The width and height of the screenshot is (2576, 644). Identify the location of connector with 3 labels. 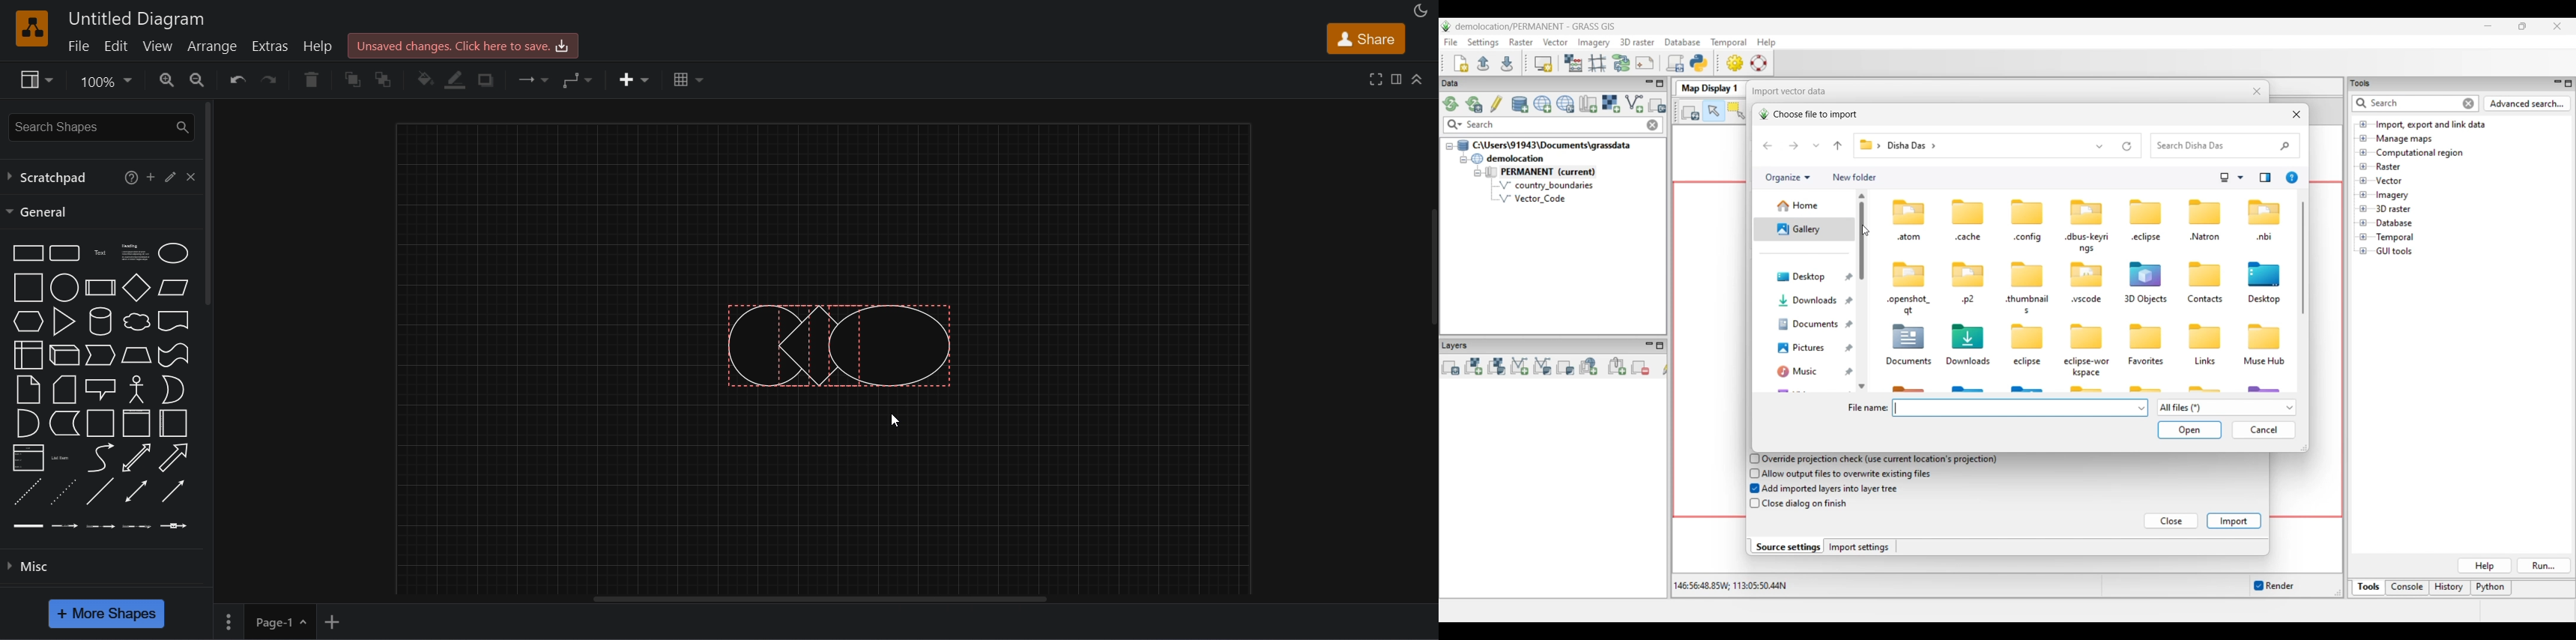
(137, 525).